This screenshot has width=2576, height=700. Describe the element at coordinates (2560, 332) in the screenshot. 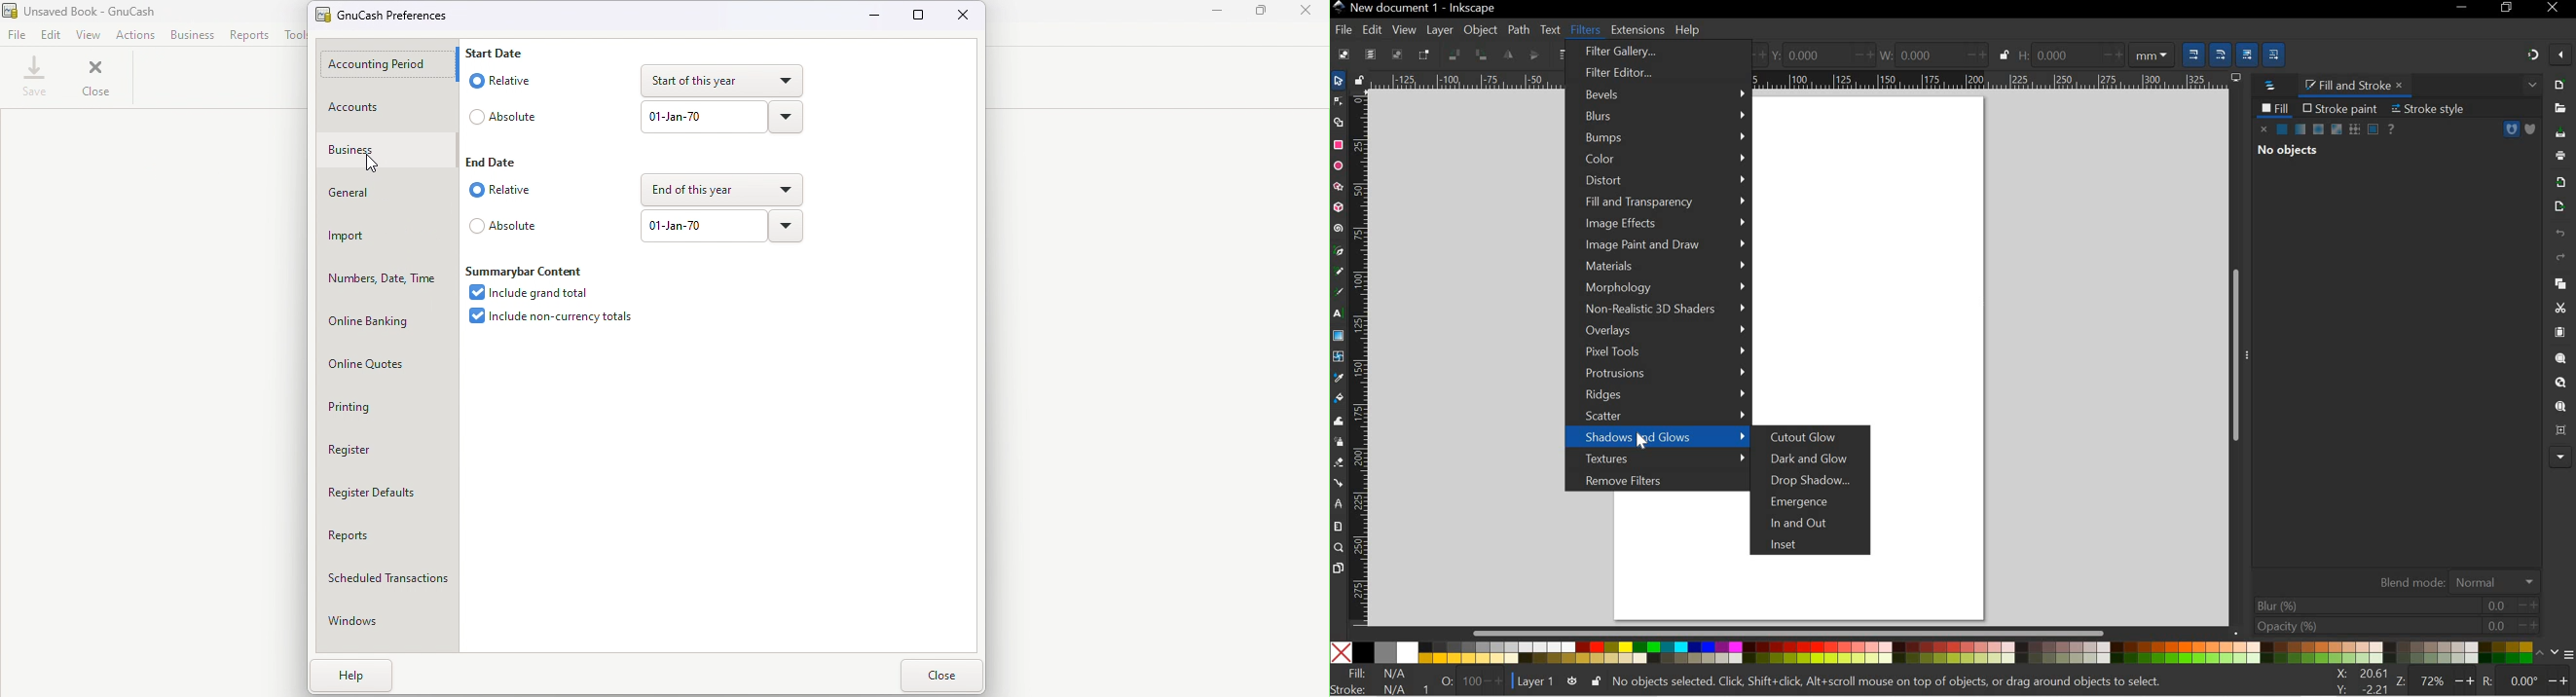

I see `PASTE` at that location.